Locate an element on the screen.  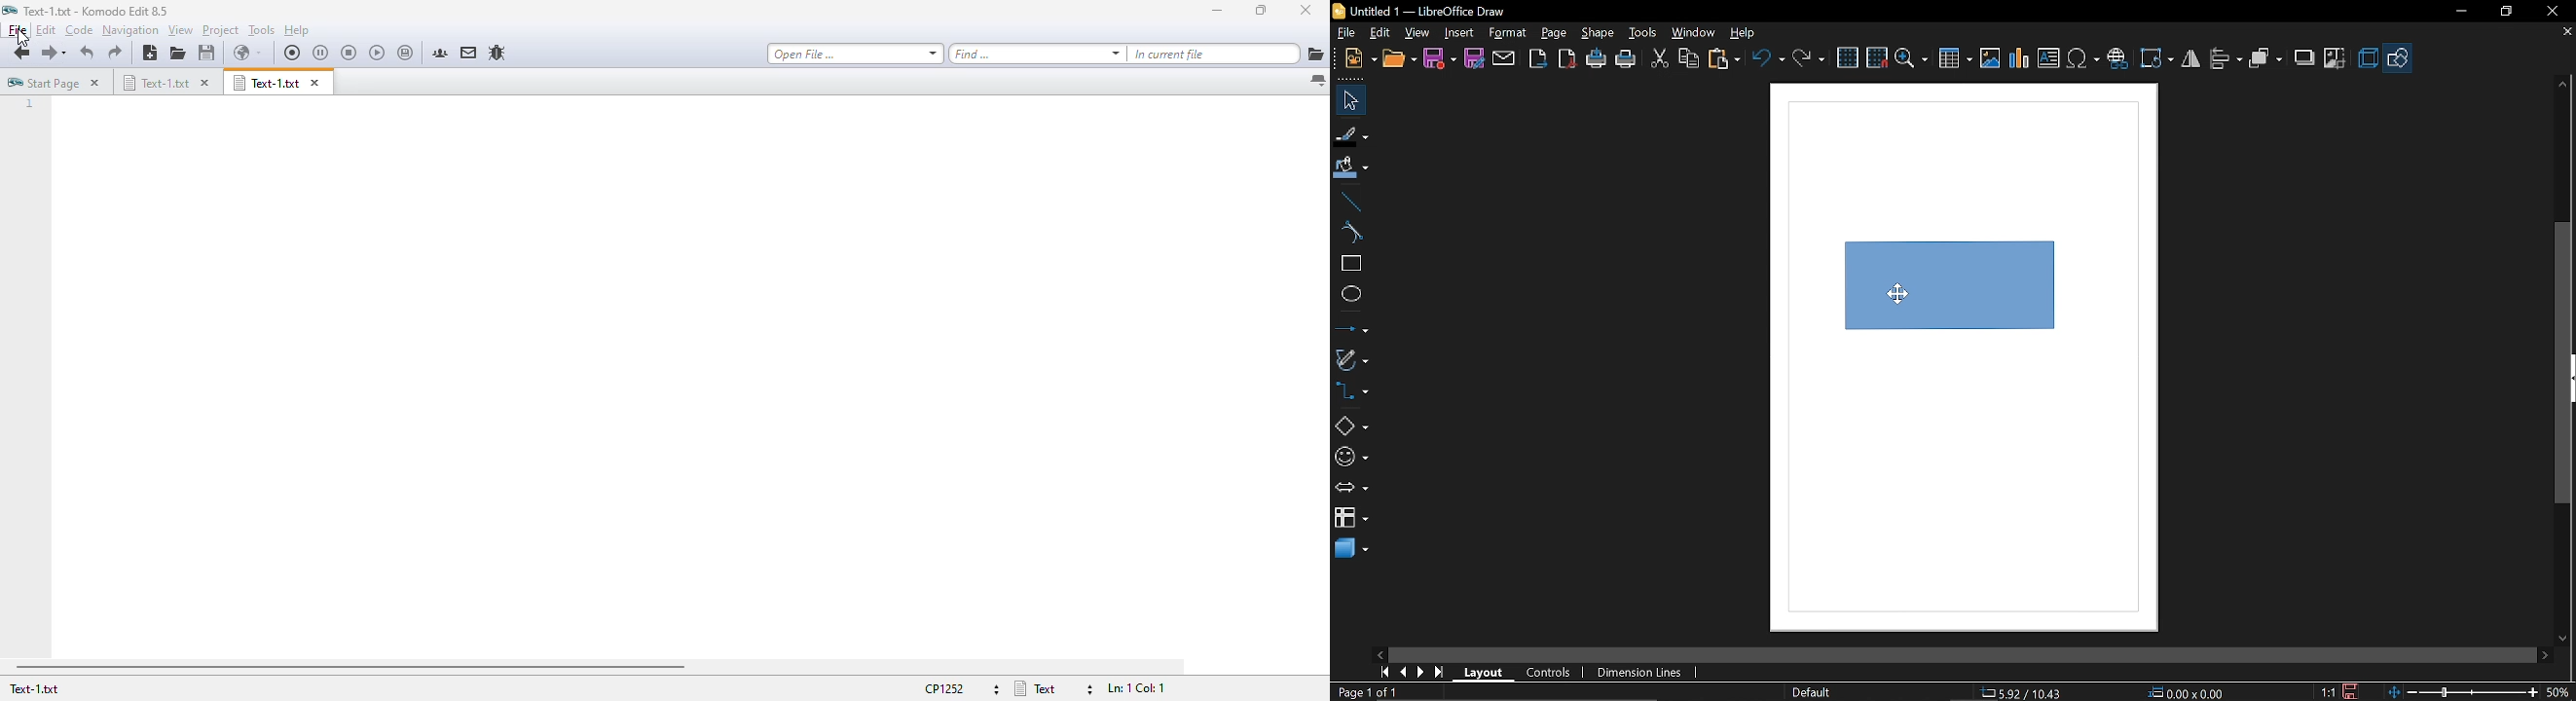
Current diagram is located at coordinates (1978, 307).